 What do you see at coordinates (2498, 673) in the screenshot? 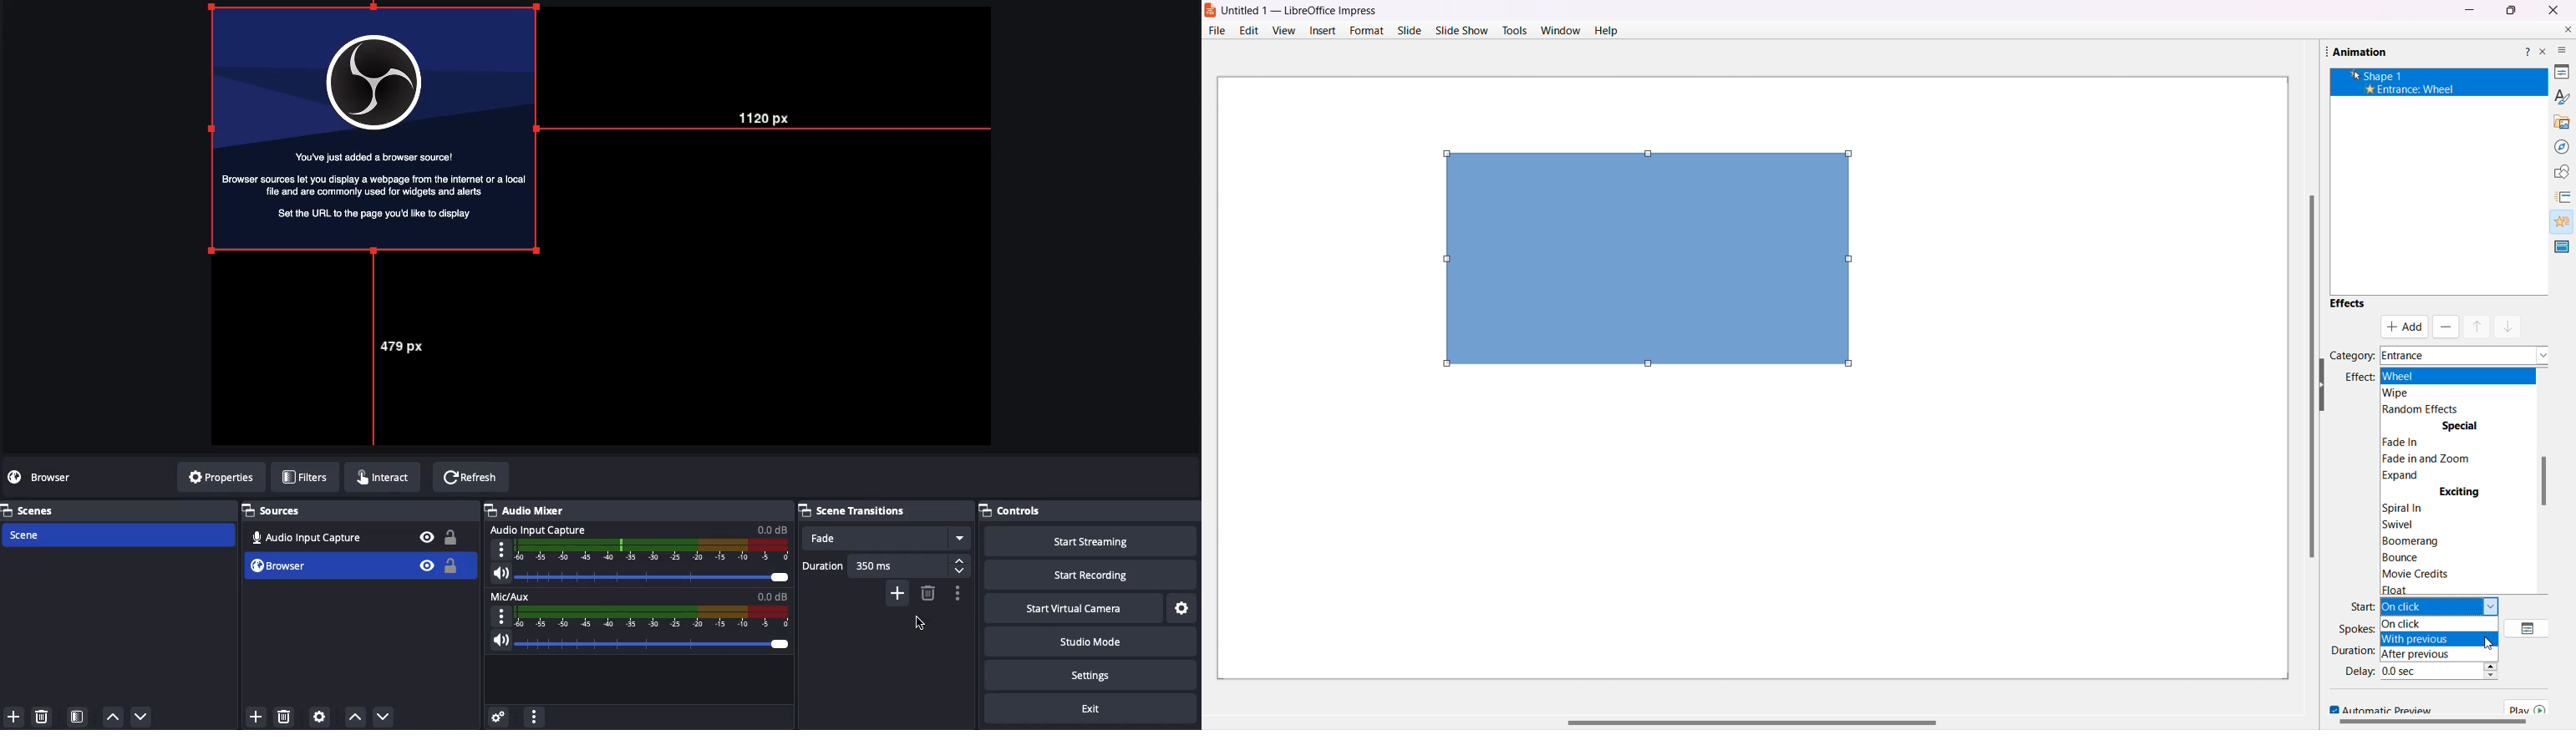
I see `Time Increase/Decrease` at bounding box center [2498, 673].